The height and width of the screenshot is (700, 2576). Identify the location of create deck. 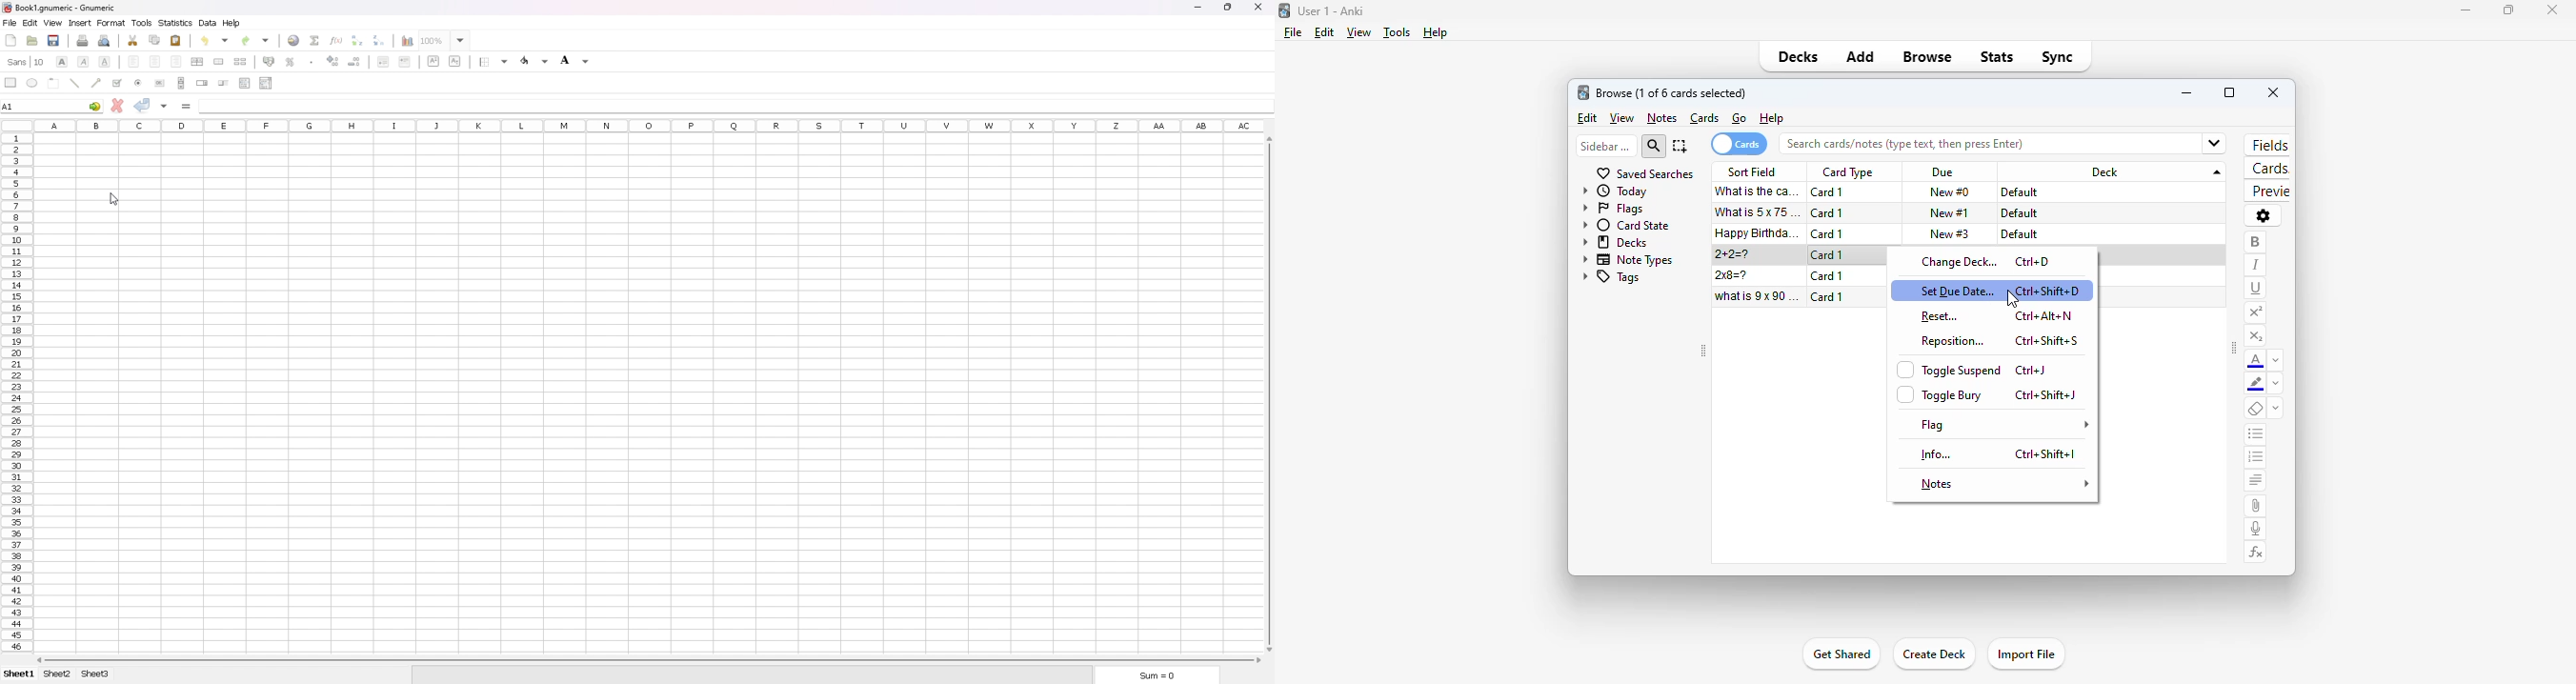
(1934, 654).